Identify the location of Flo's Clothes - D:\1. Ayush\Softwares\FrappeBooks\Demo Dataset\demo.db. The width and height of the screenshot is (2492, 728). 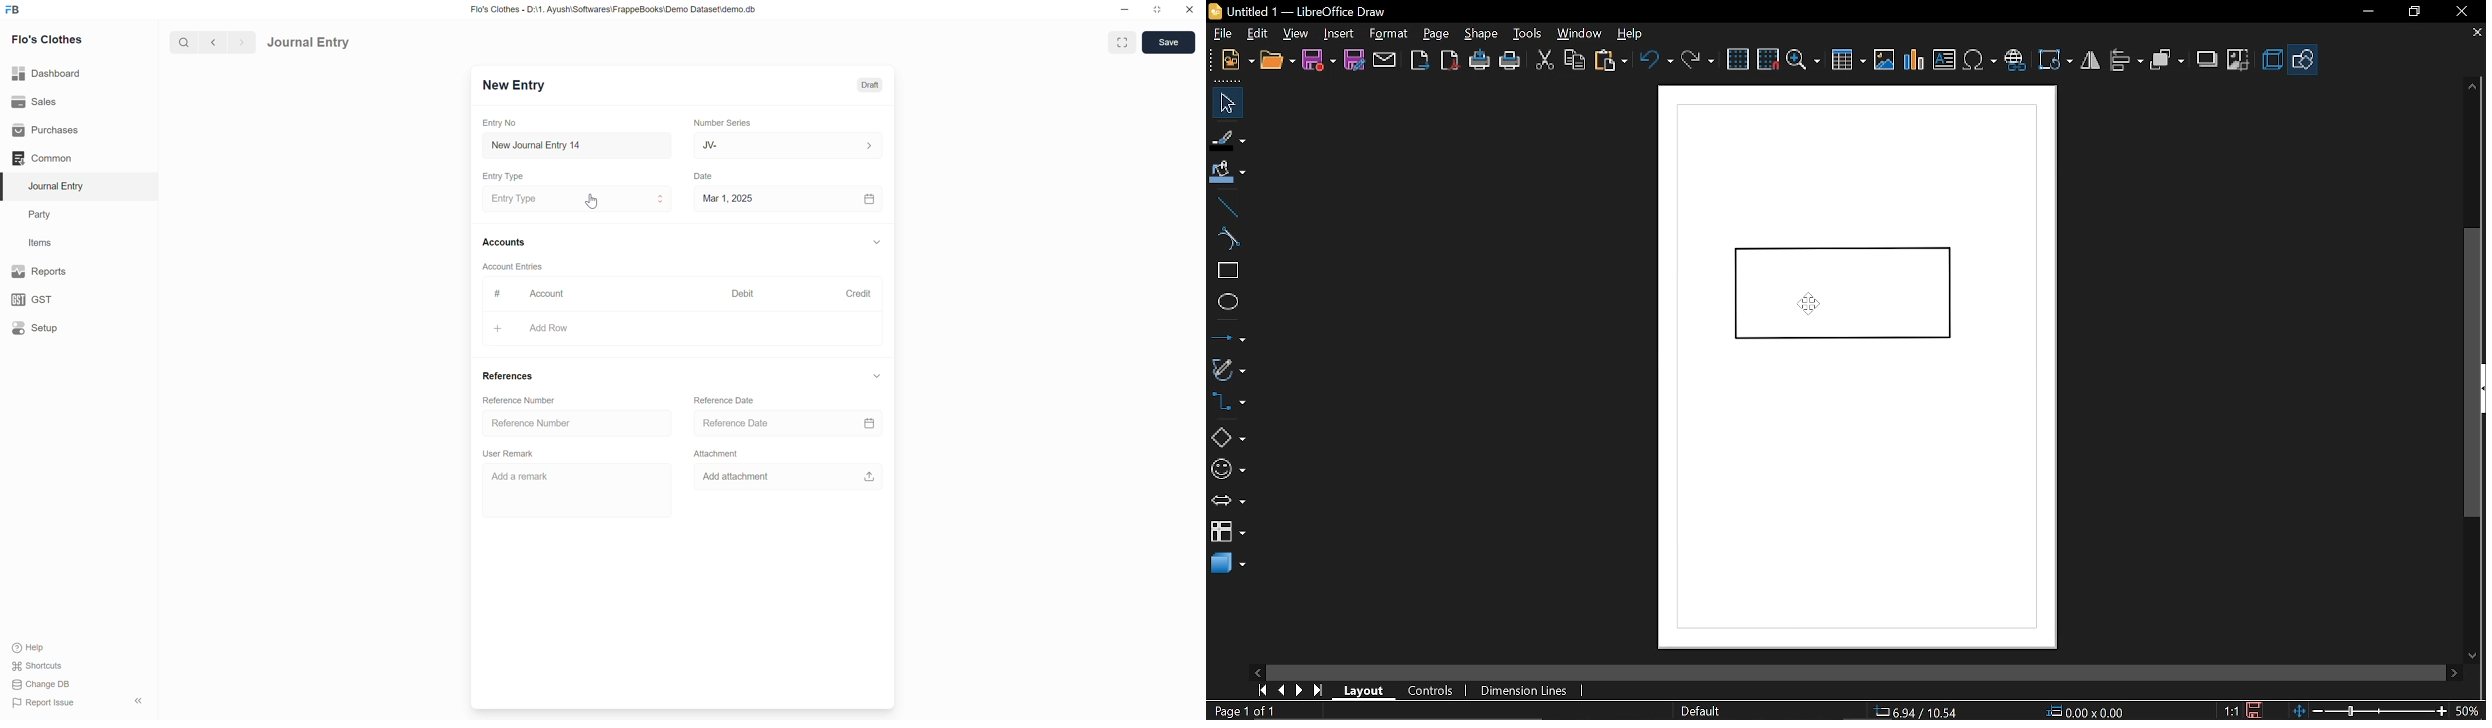
(616, 9).